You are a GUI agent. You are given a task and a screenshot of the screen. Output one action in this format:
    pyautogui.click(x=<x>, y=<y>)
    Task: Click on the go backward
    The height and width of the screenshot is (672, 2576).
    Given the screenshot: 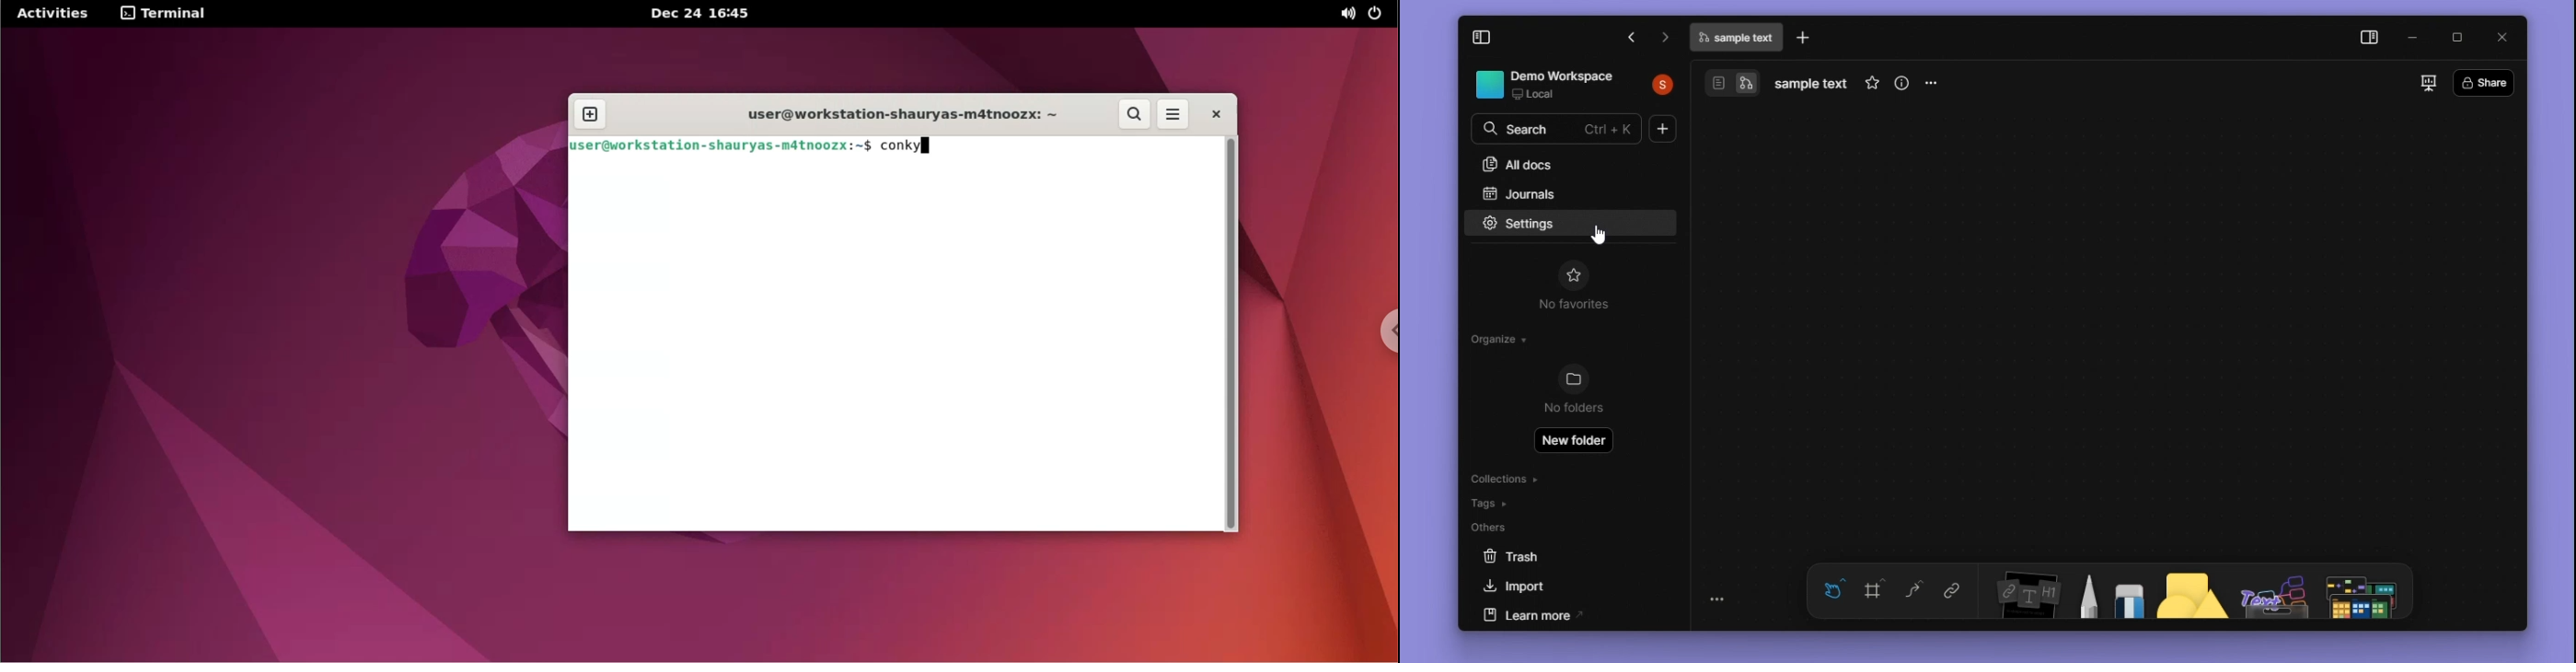 What is the action you would take?
    pyautogui.click(x=1668, y=40)
    